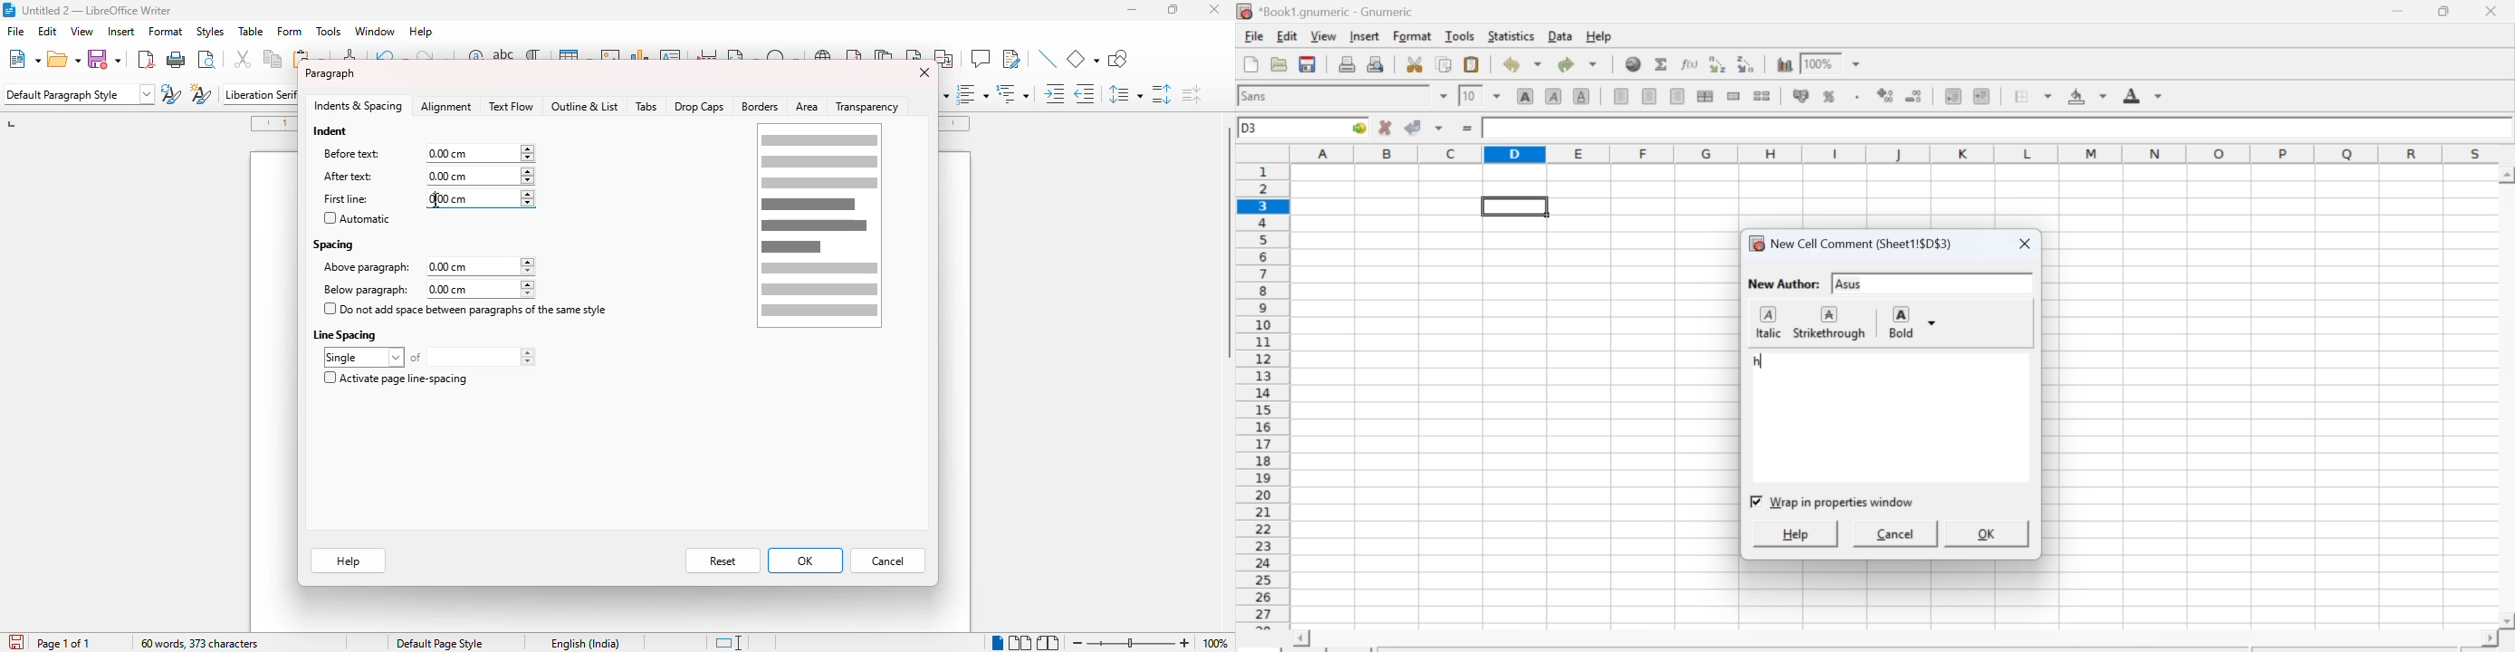  I want to click on above paragraph: 0.00 cm, so click(427, 267).